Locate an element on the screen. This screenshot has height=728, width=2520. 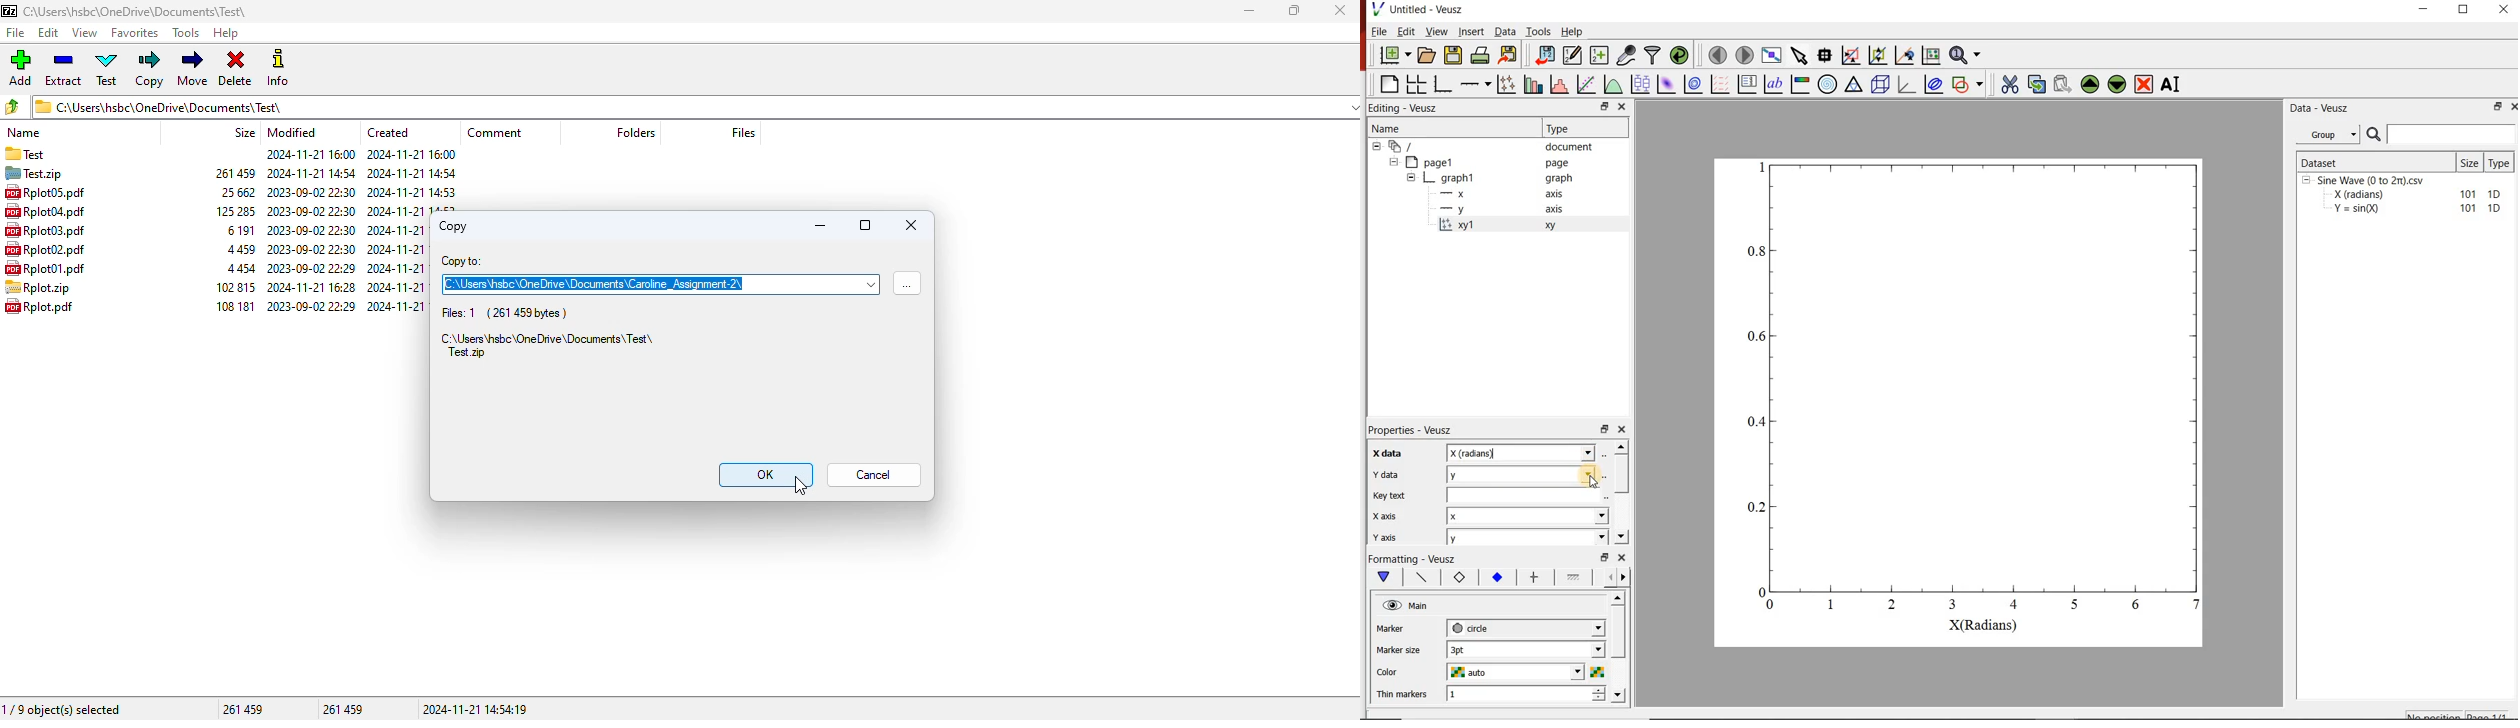
file name is located at coordinates (44, 211).